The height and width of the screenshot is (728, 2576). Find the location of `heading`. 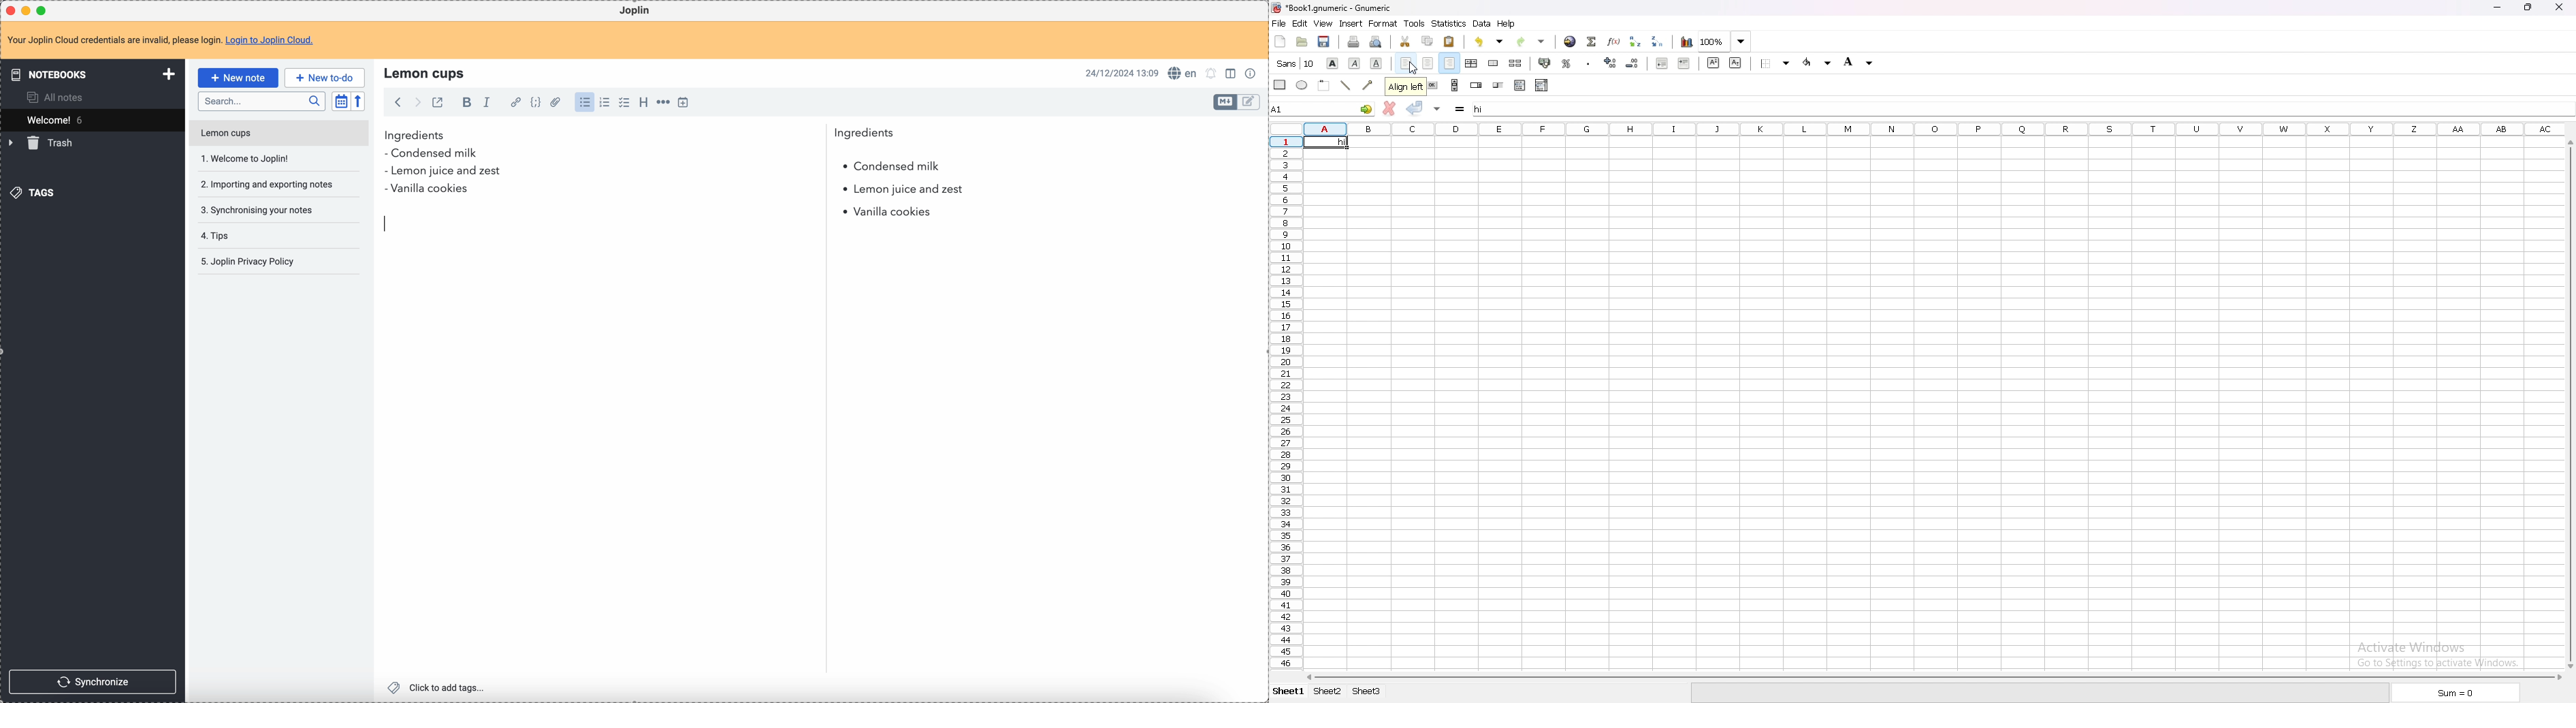

heading is located at coordinates (643, 101).